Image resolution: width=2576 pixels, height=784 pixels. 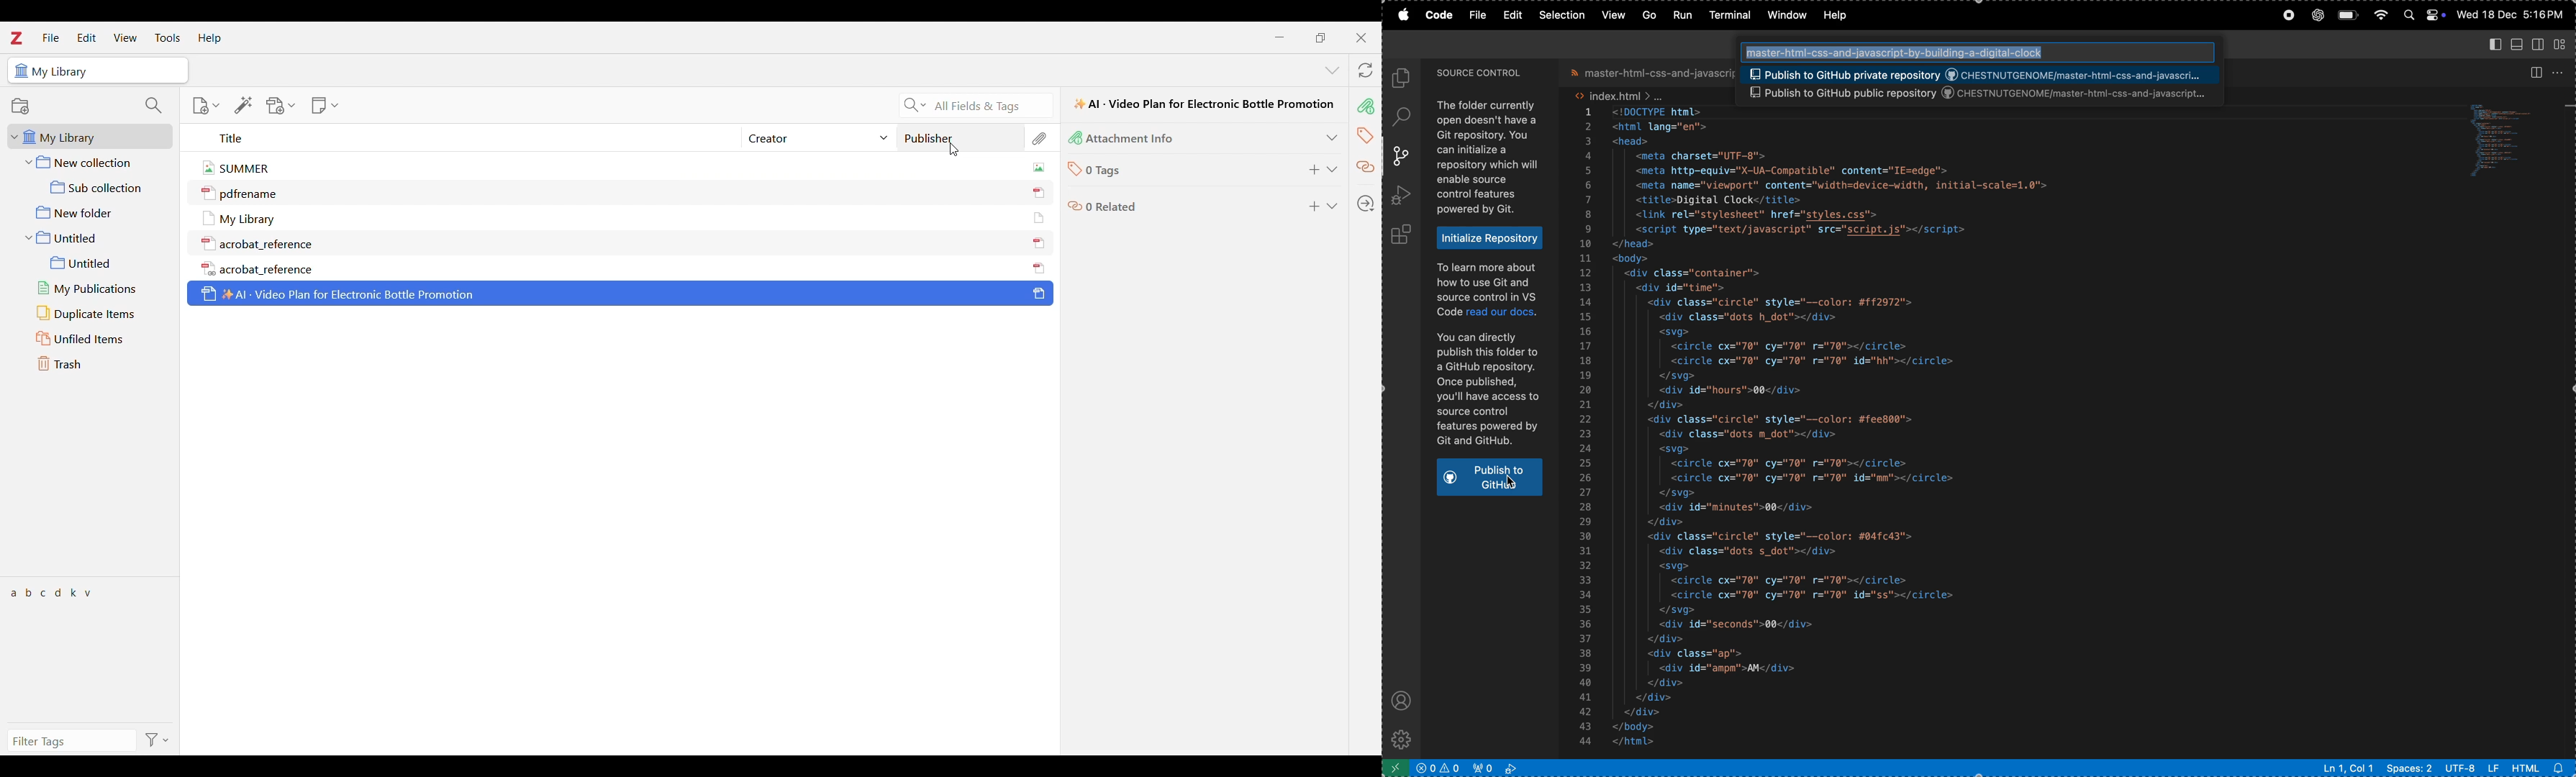 I want to click on summer, so click(x=237, y=169).